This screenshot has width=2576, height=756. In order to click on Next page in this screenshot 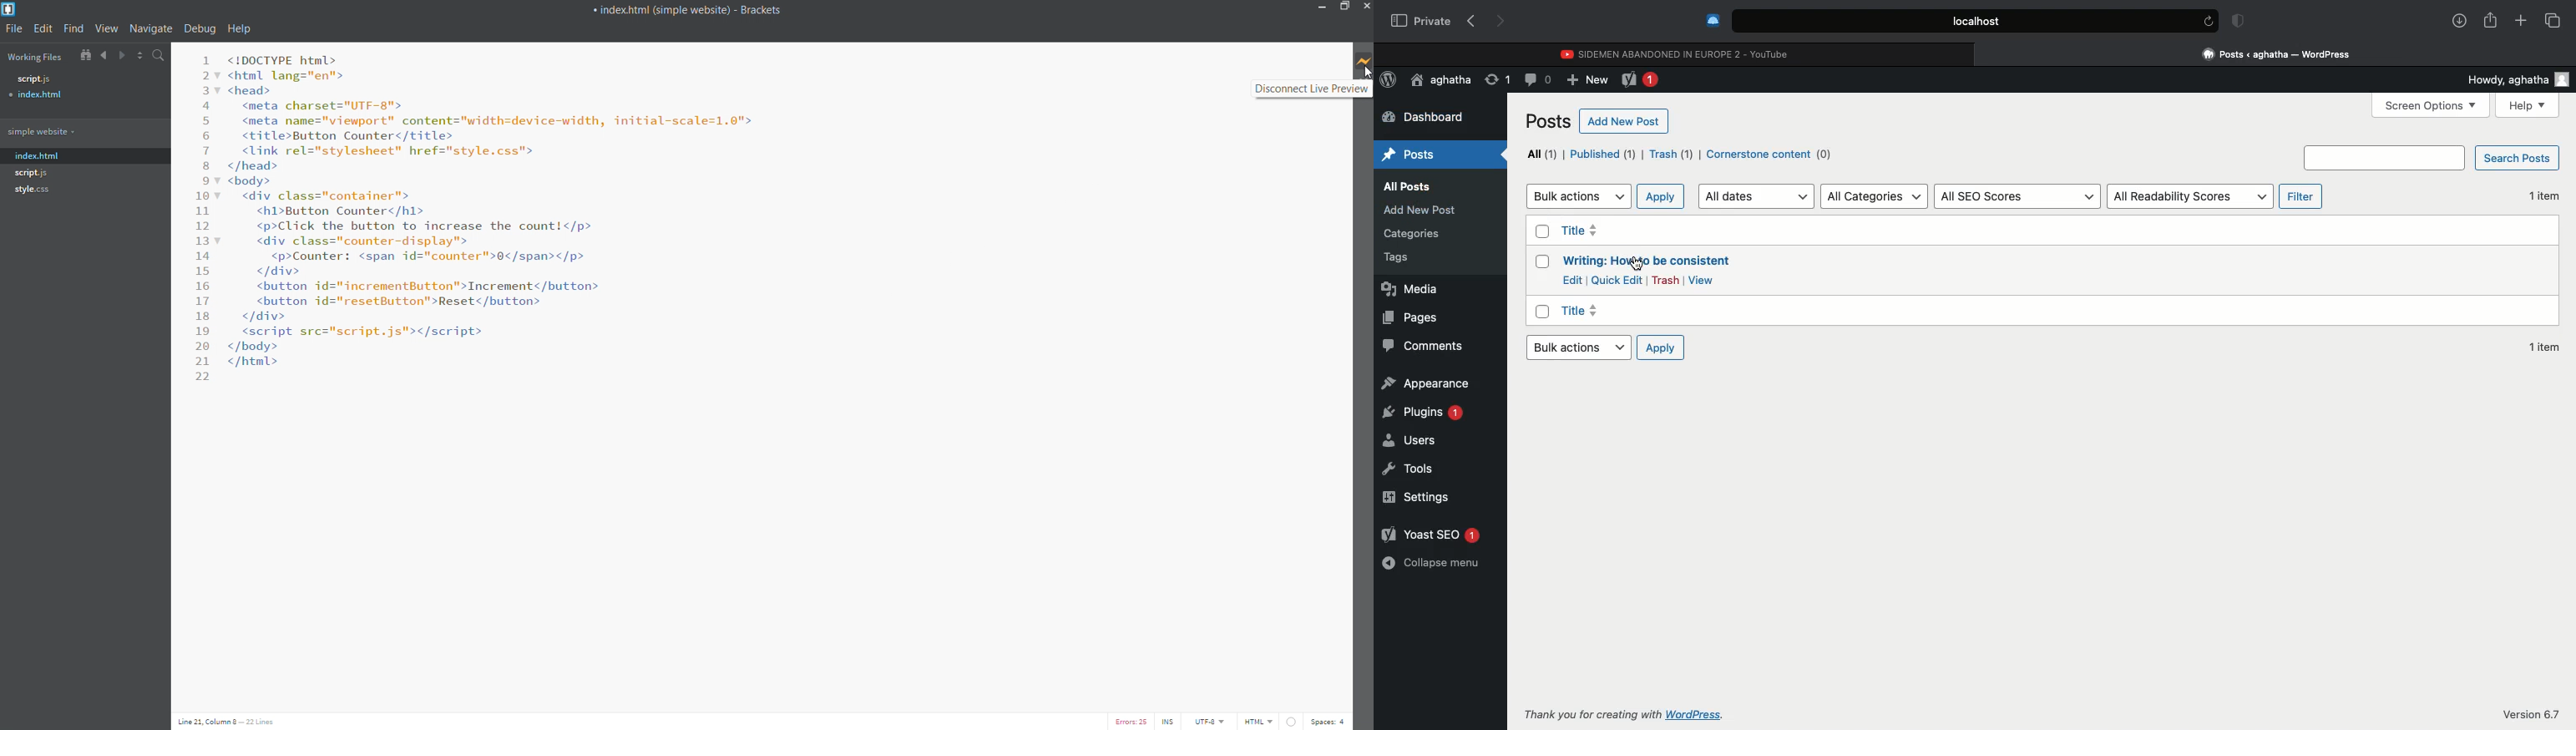, I will do `click(1502, 23)`.